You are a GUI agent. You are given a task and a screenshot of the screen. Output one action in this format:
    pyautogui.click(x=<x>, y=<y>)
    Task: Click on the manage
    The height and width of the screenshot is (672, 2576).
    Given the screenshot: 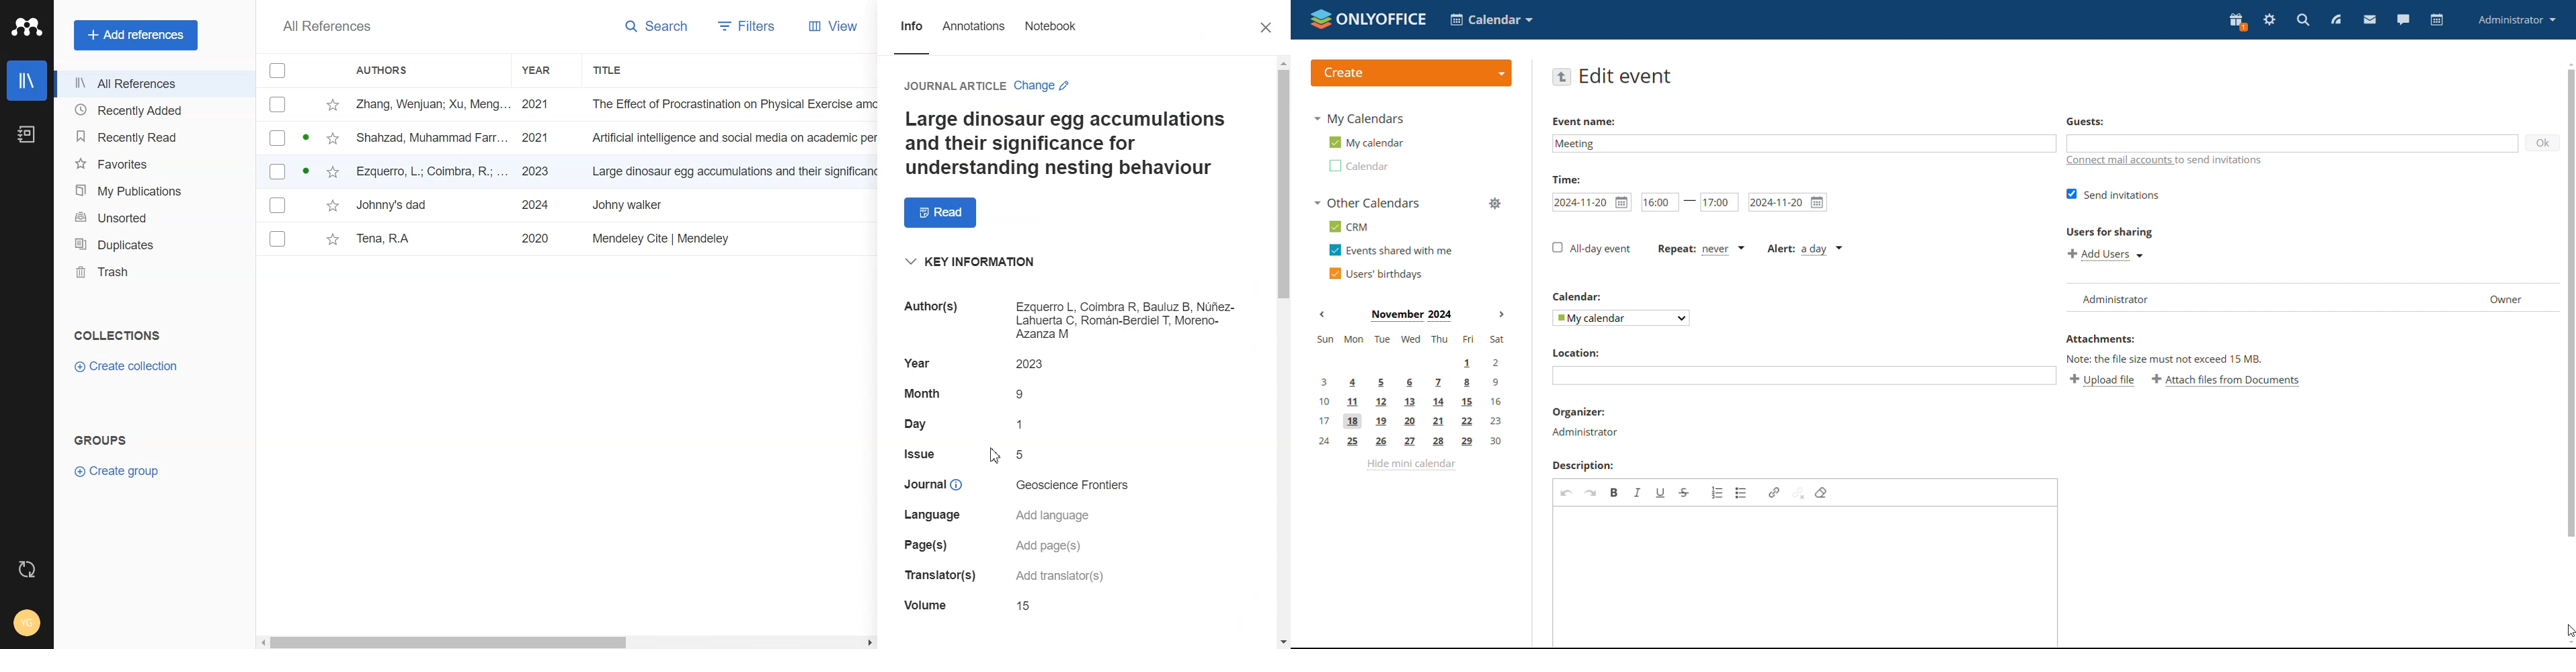 What is the action you would take?
    pyautogui.click(x=1494, y=203)
    